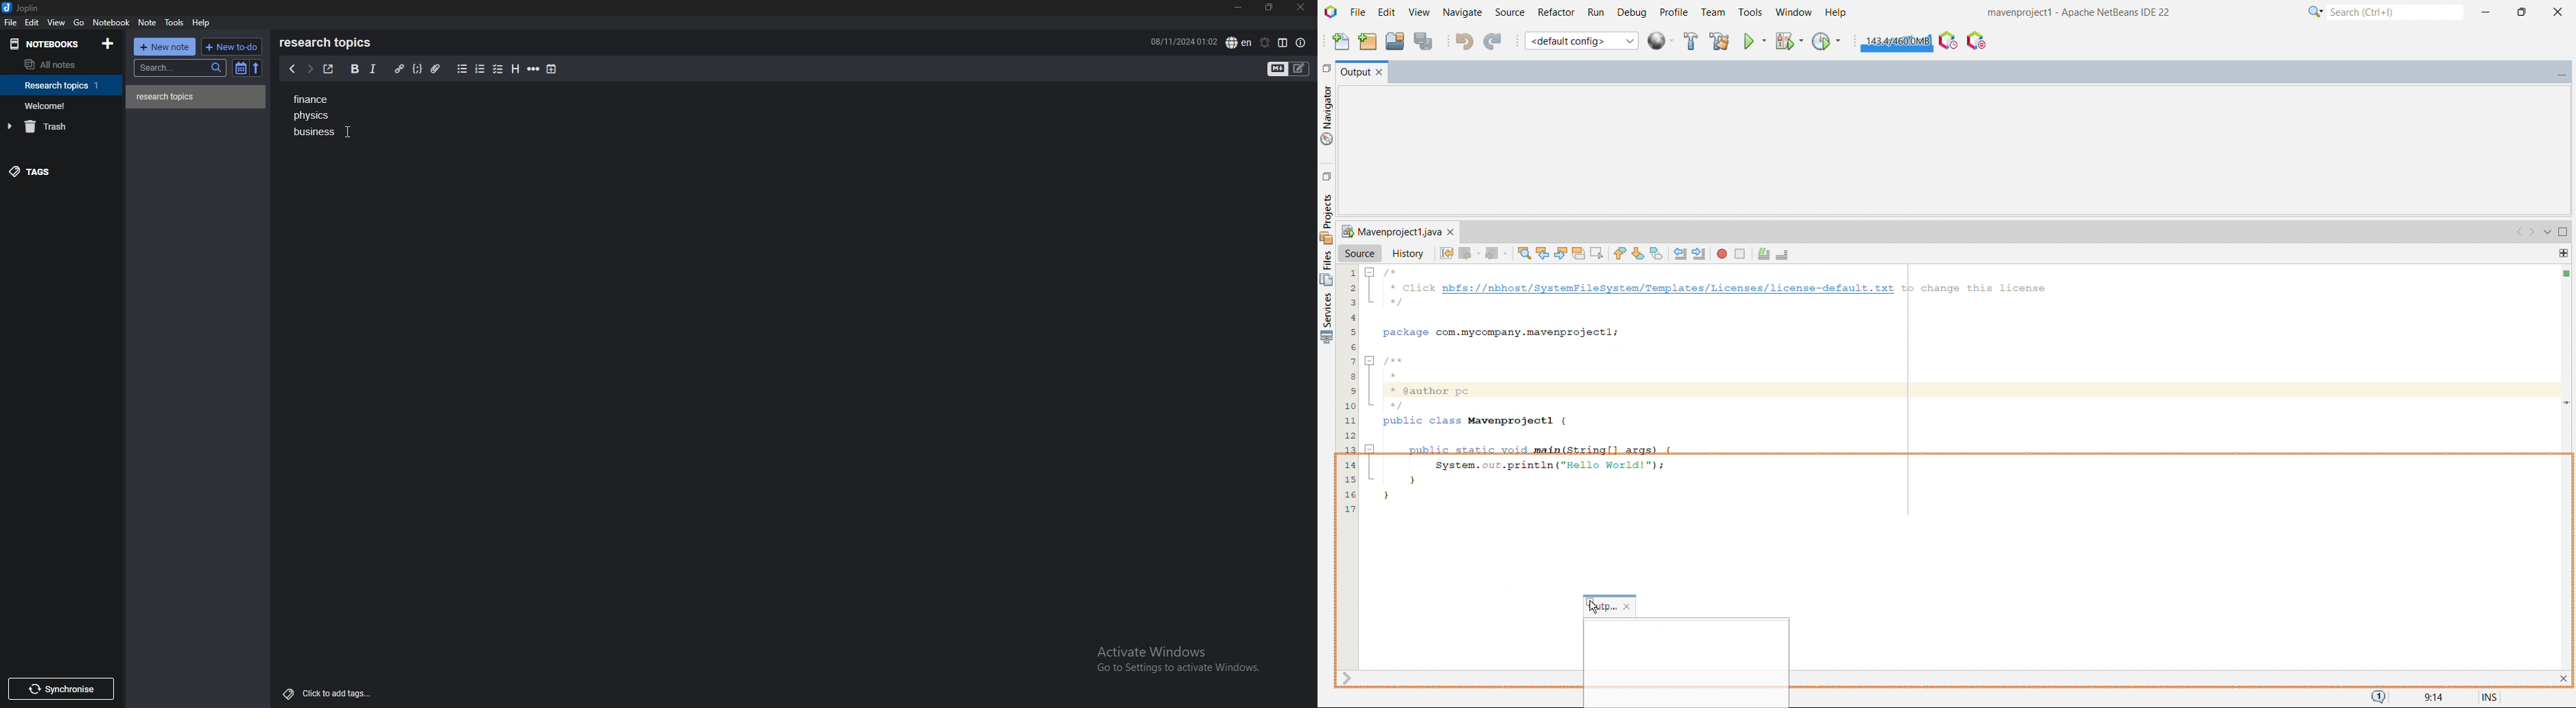 The image size is (2576, 728). What do you see at coordinates (313, 117) in the screenshot?
I see `physics` at bounding box center [313, 117].